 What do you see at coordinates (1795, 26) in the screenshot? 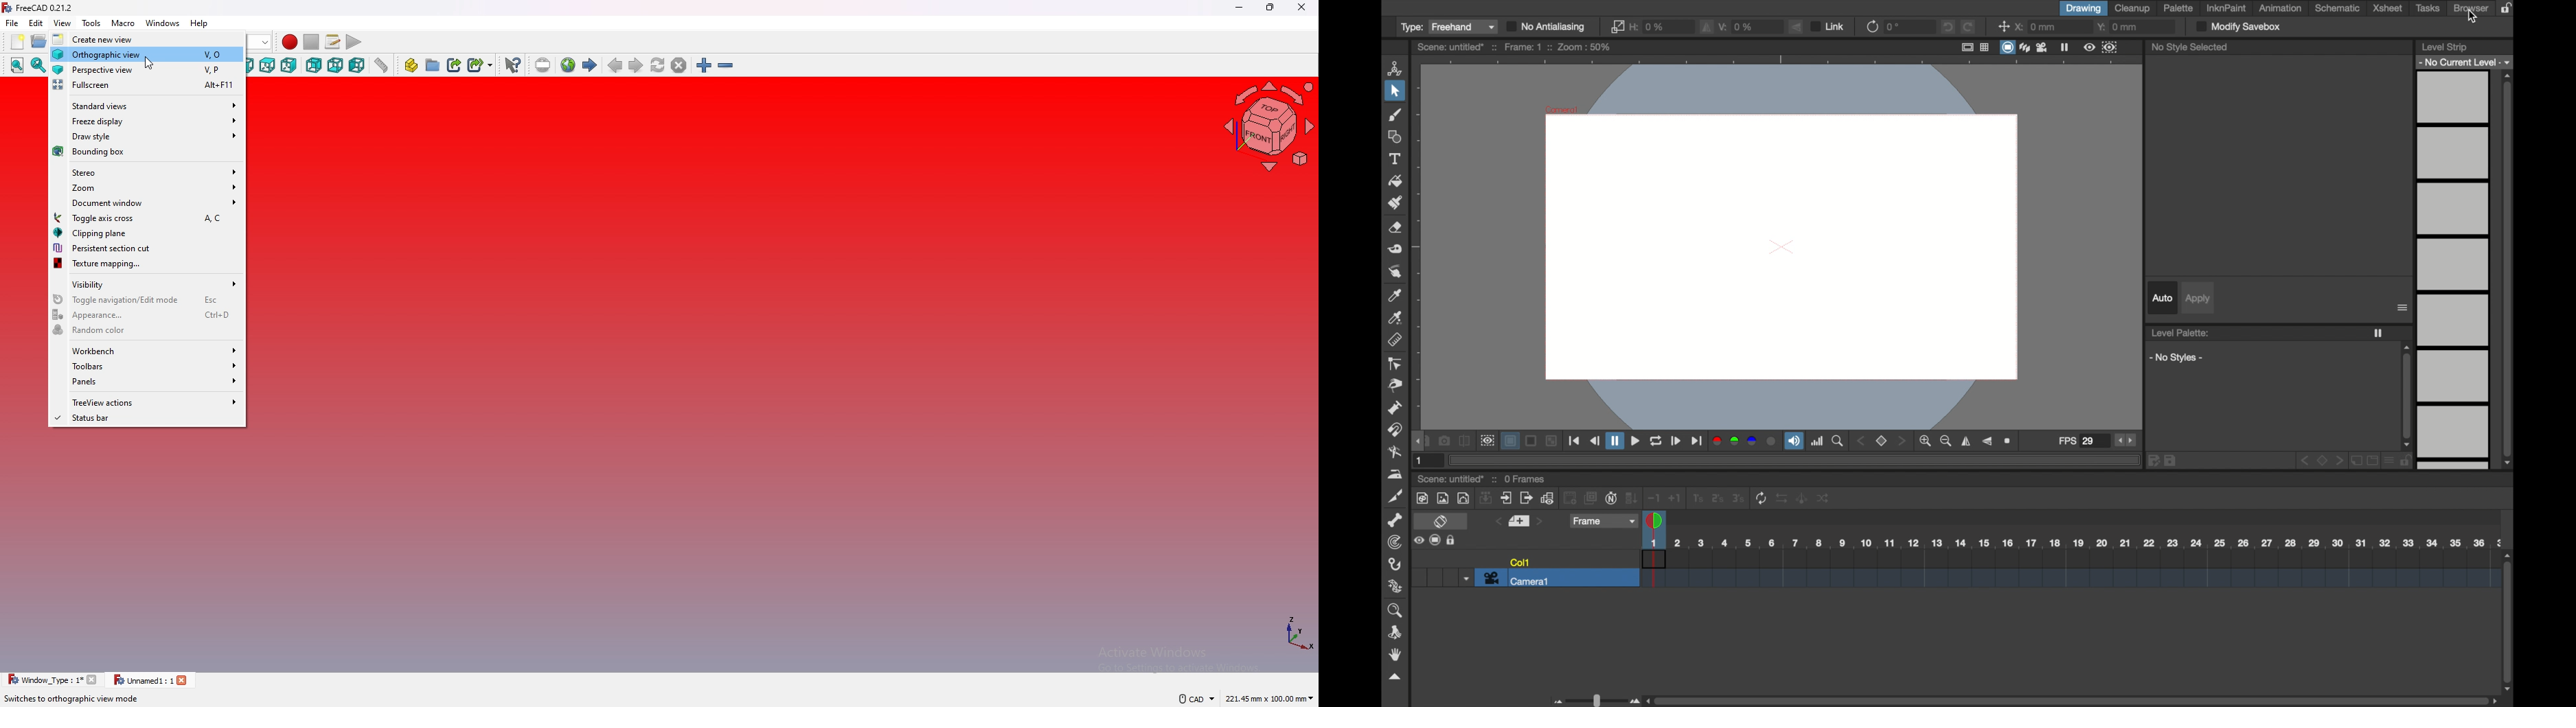
I see `flip vertically` at bounding box center [1795, 26].